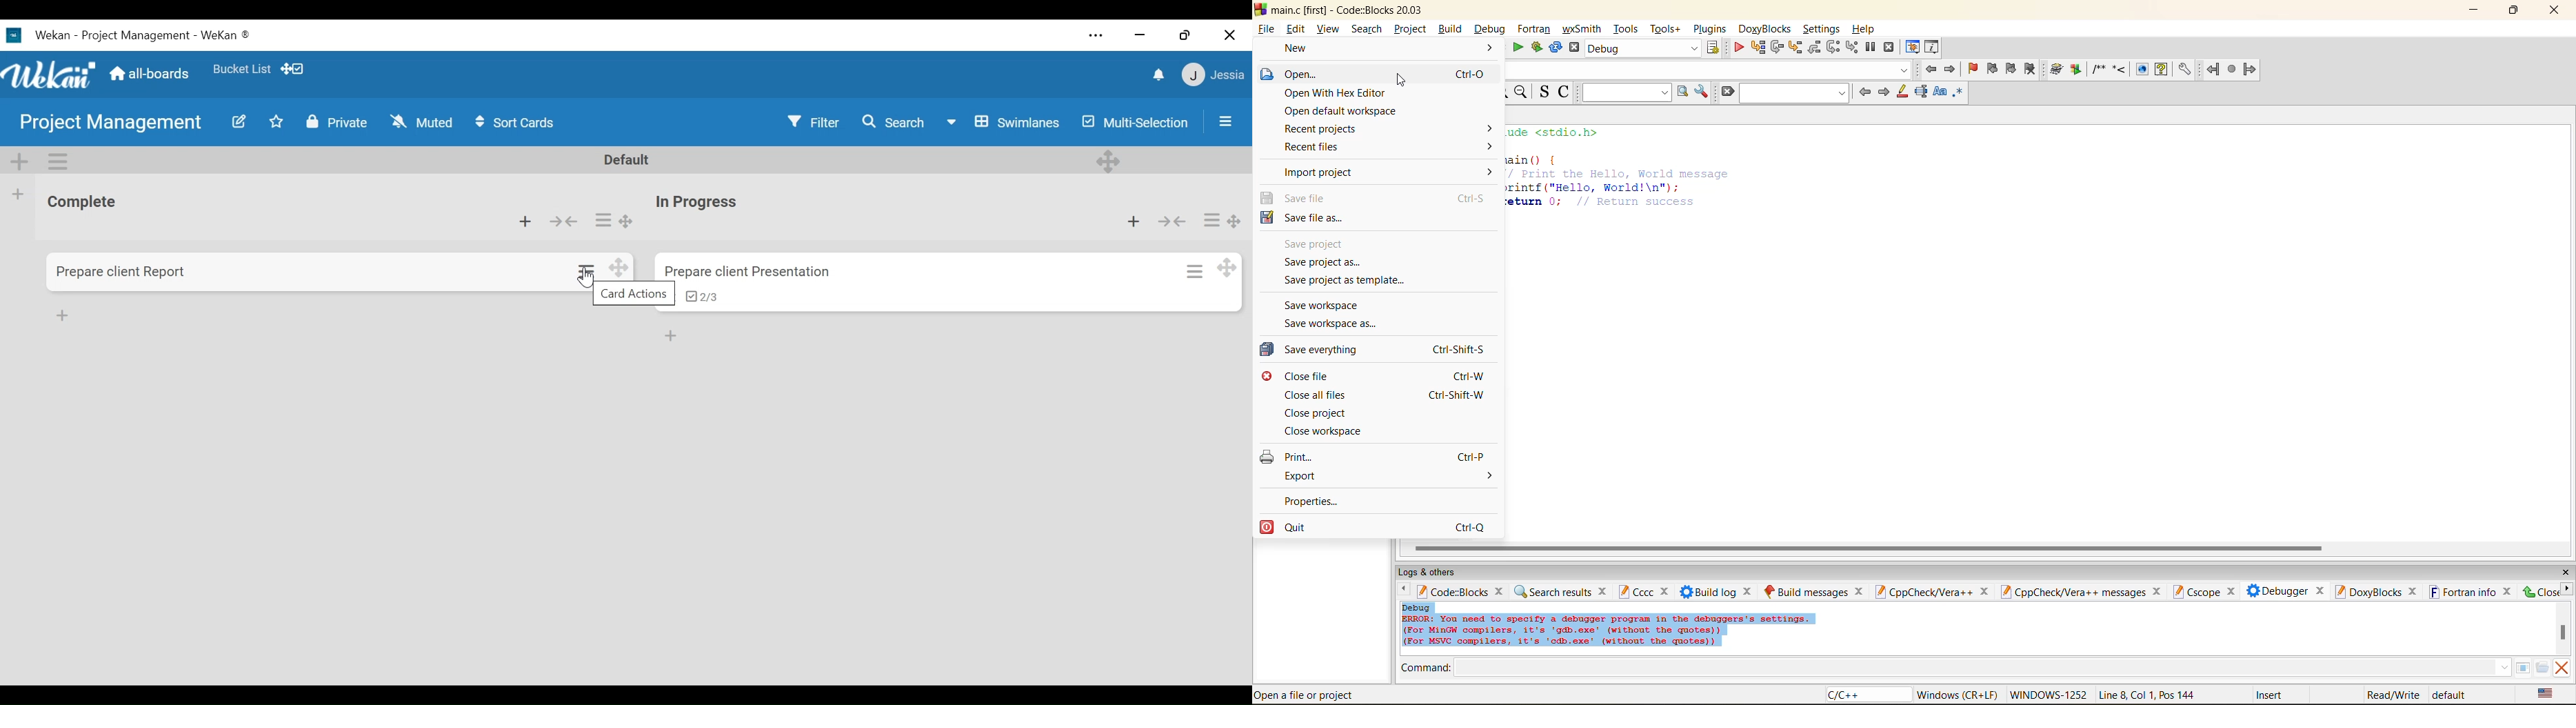 This screenshot has width=2576, height=728. I want to click on Wekan Desktop Icon, so click(140, 34).